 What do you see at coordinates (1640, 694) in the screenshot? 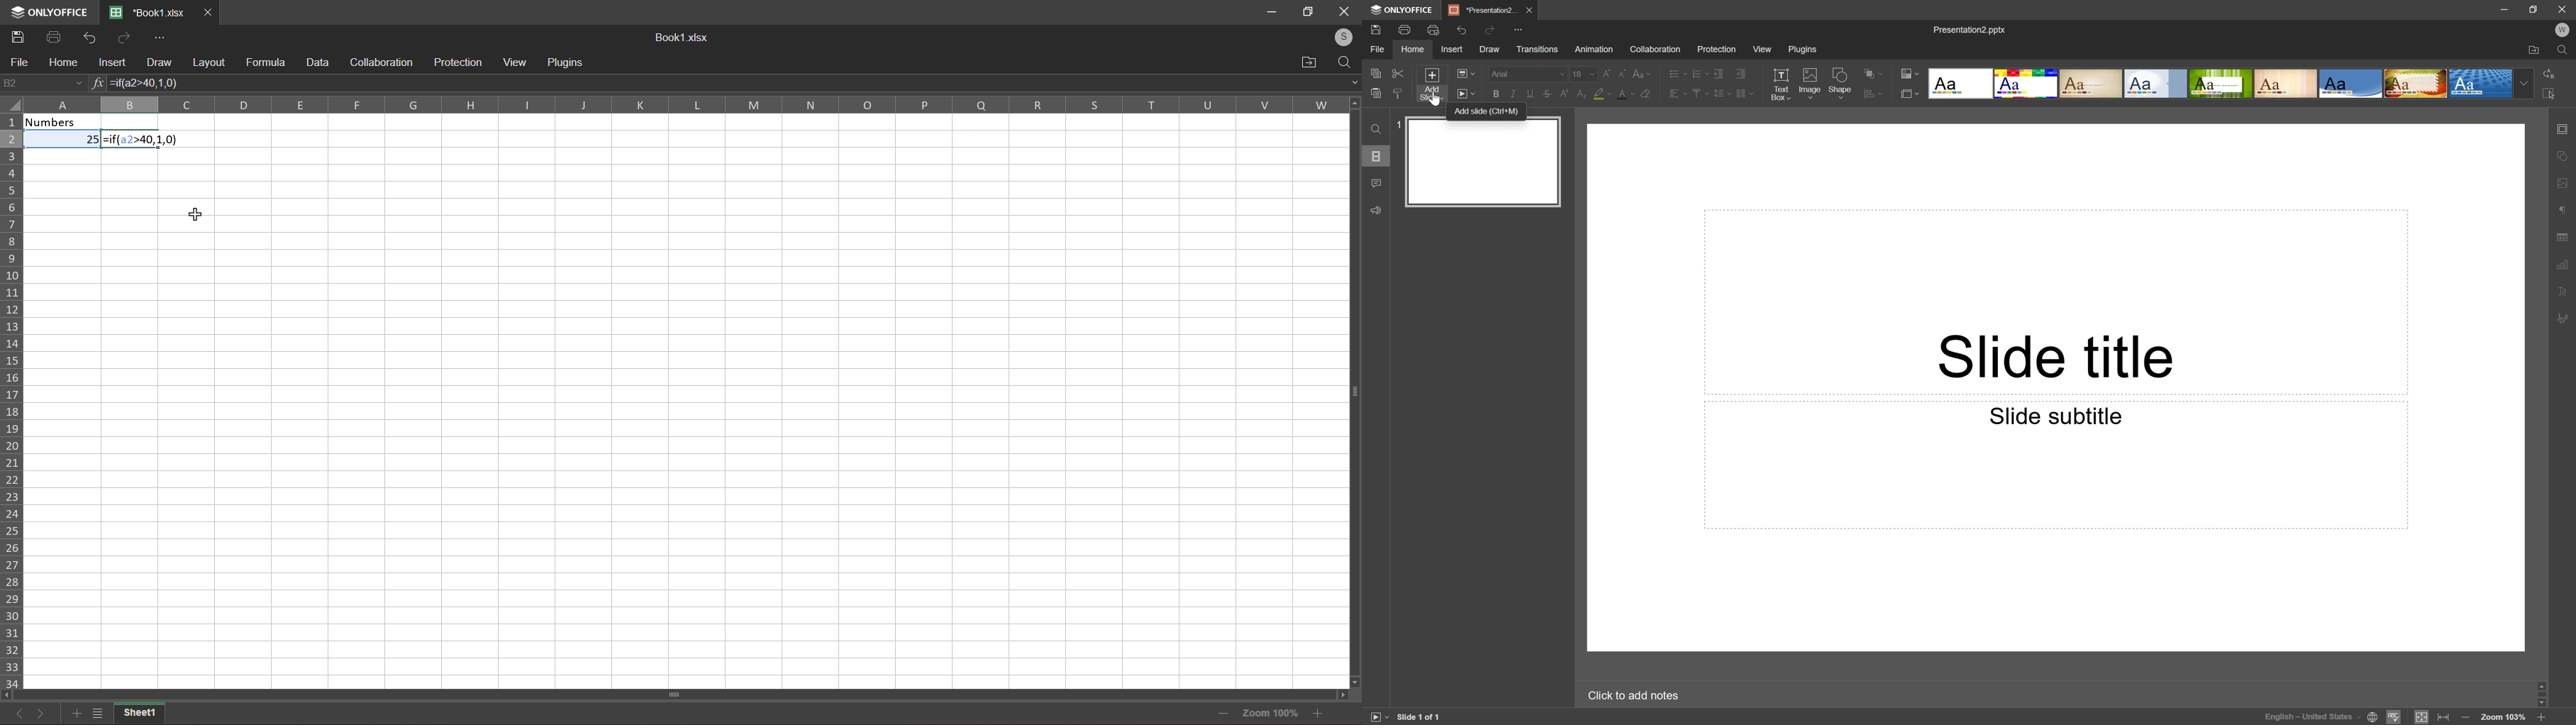
I see `Click to add notes` at bounding box center [1640, 694].